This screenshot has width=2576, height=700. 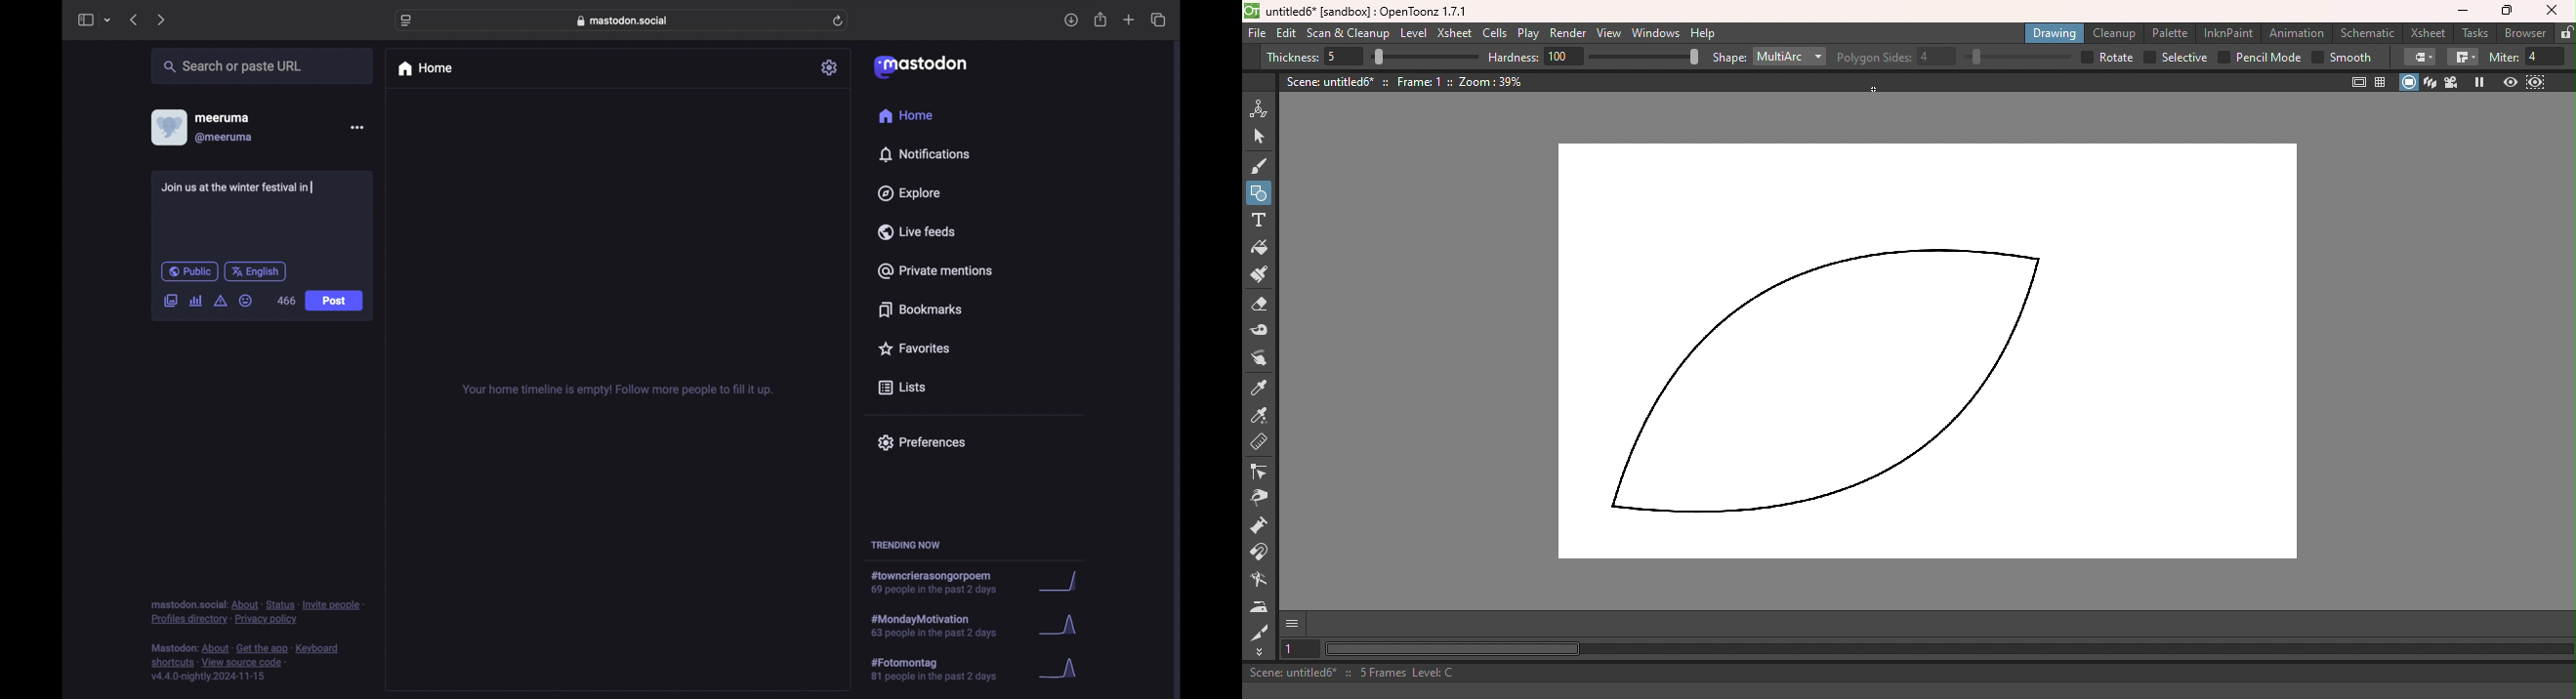 I want to click on Cells, so click(x=1494, y=34).